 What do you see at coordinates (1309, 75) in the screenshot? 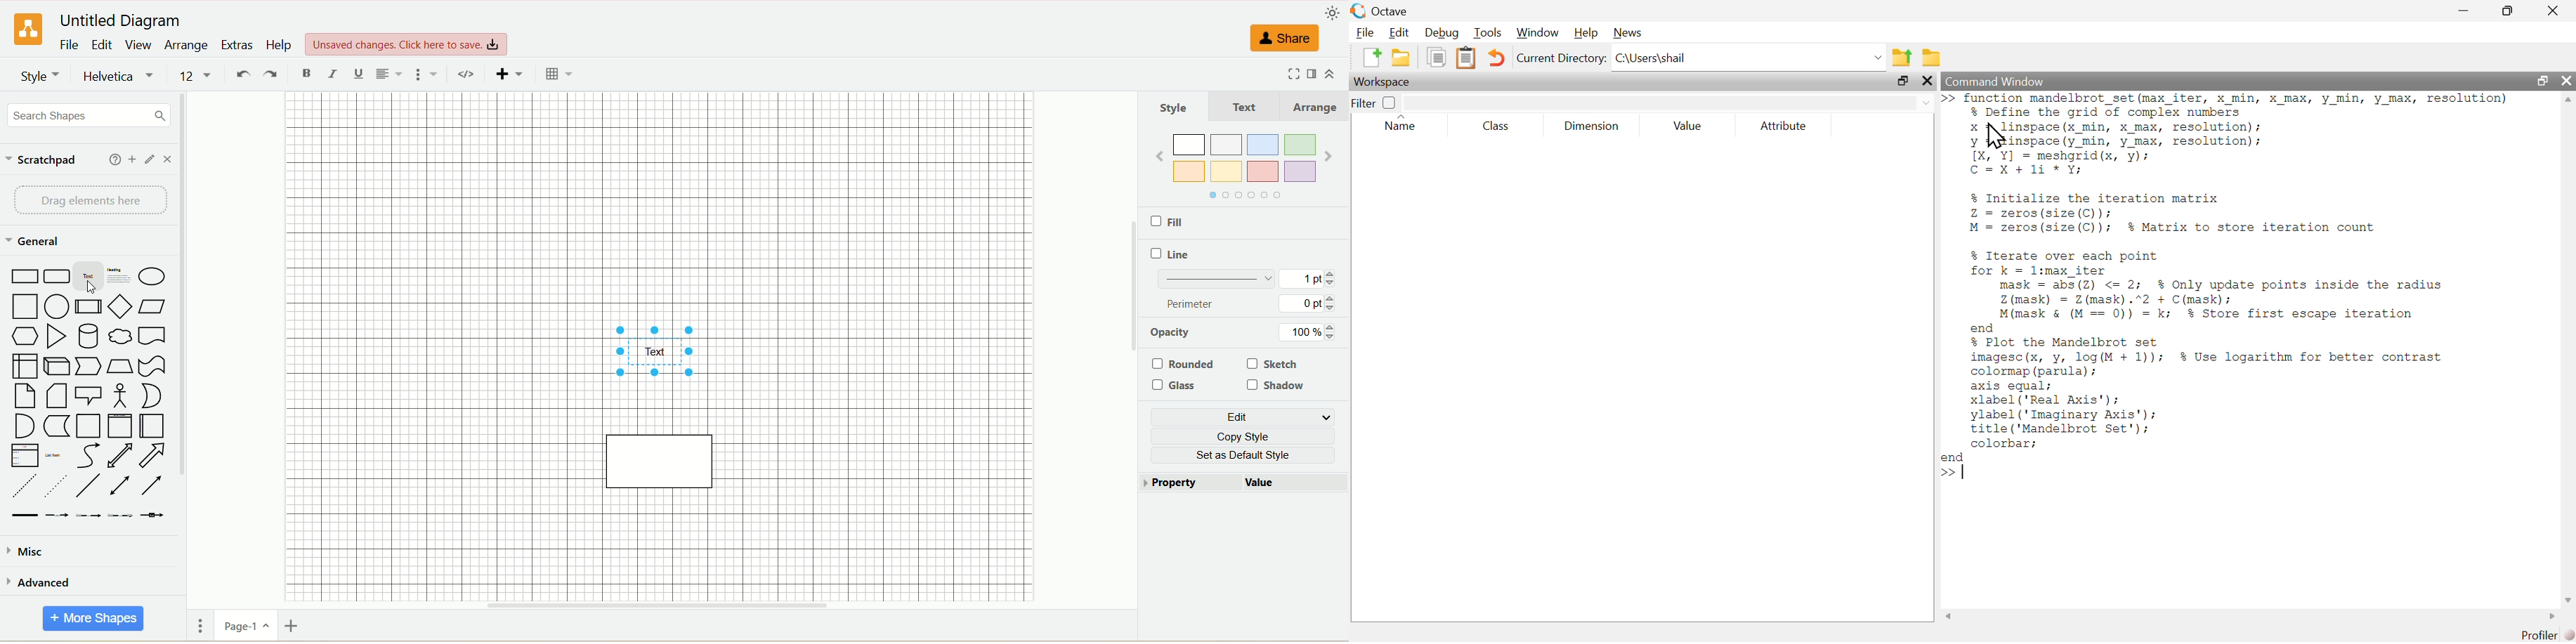
I see `format` at bounding box center [1309, 75].